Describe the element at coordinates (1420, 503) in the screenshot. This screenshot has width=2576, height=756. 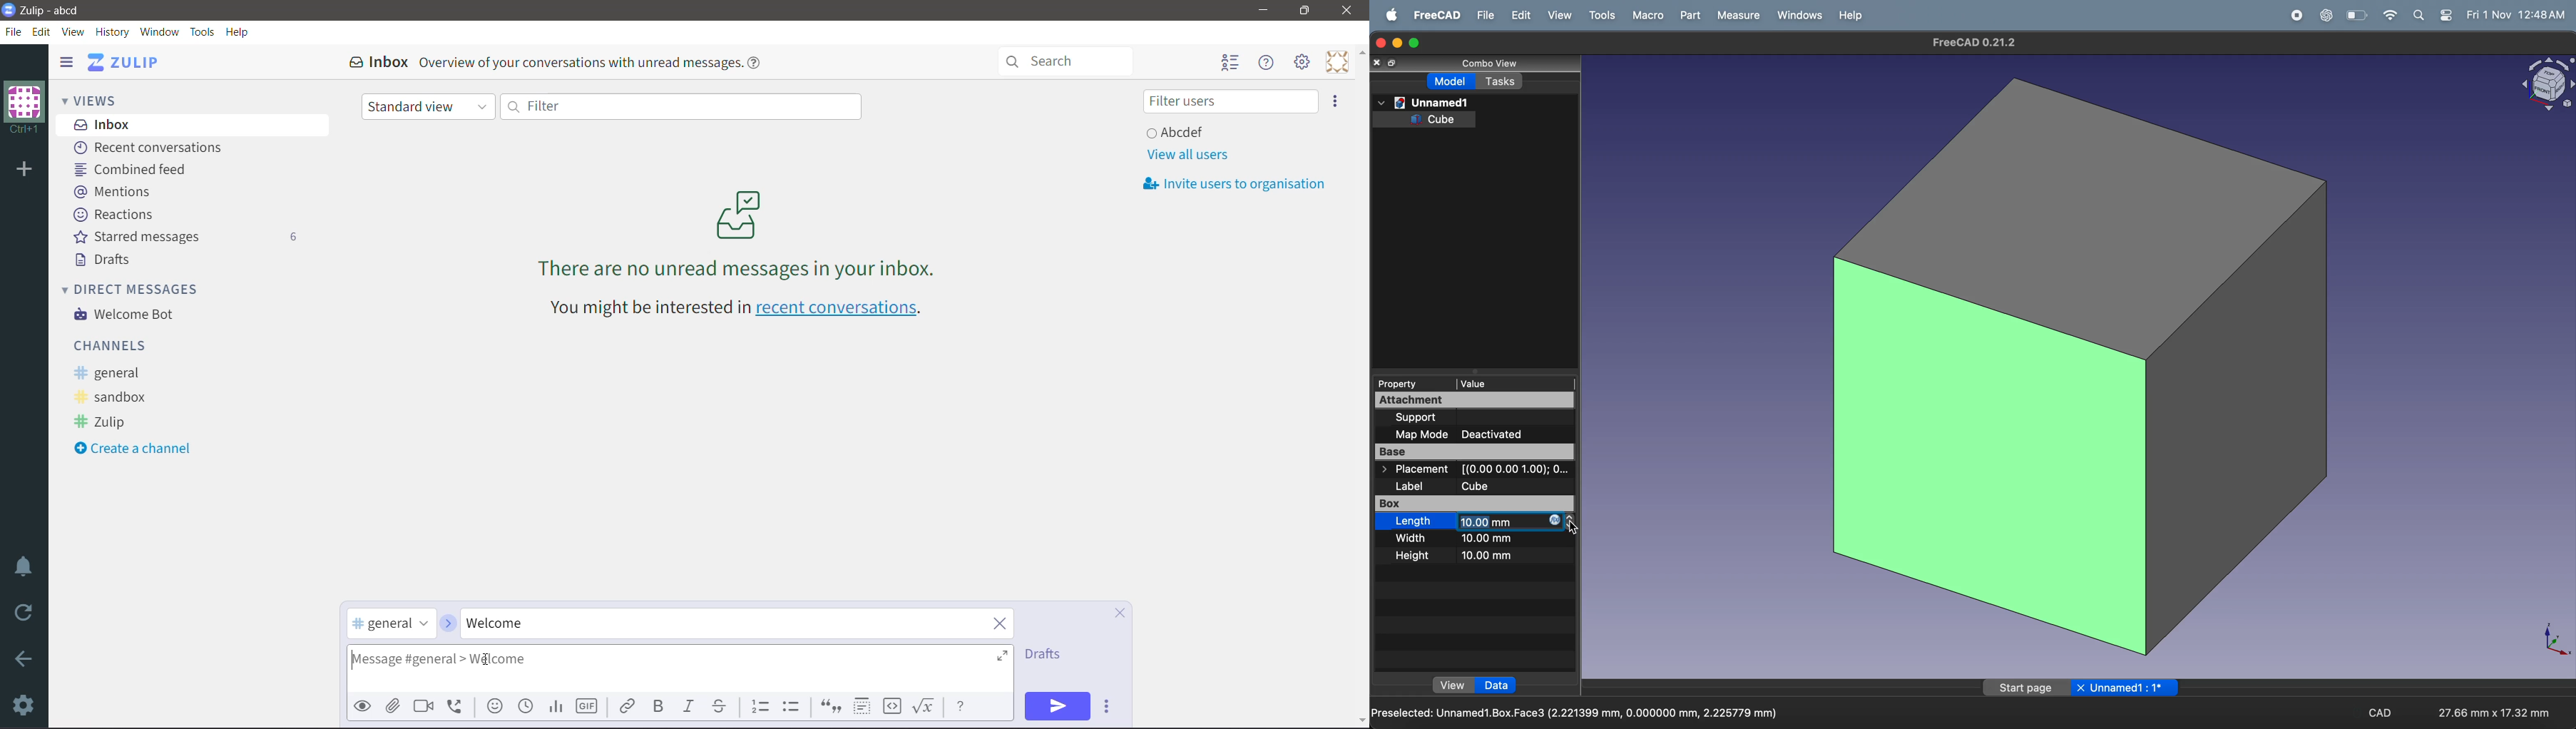
I see `box` at that location.